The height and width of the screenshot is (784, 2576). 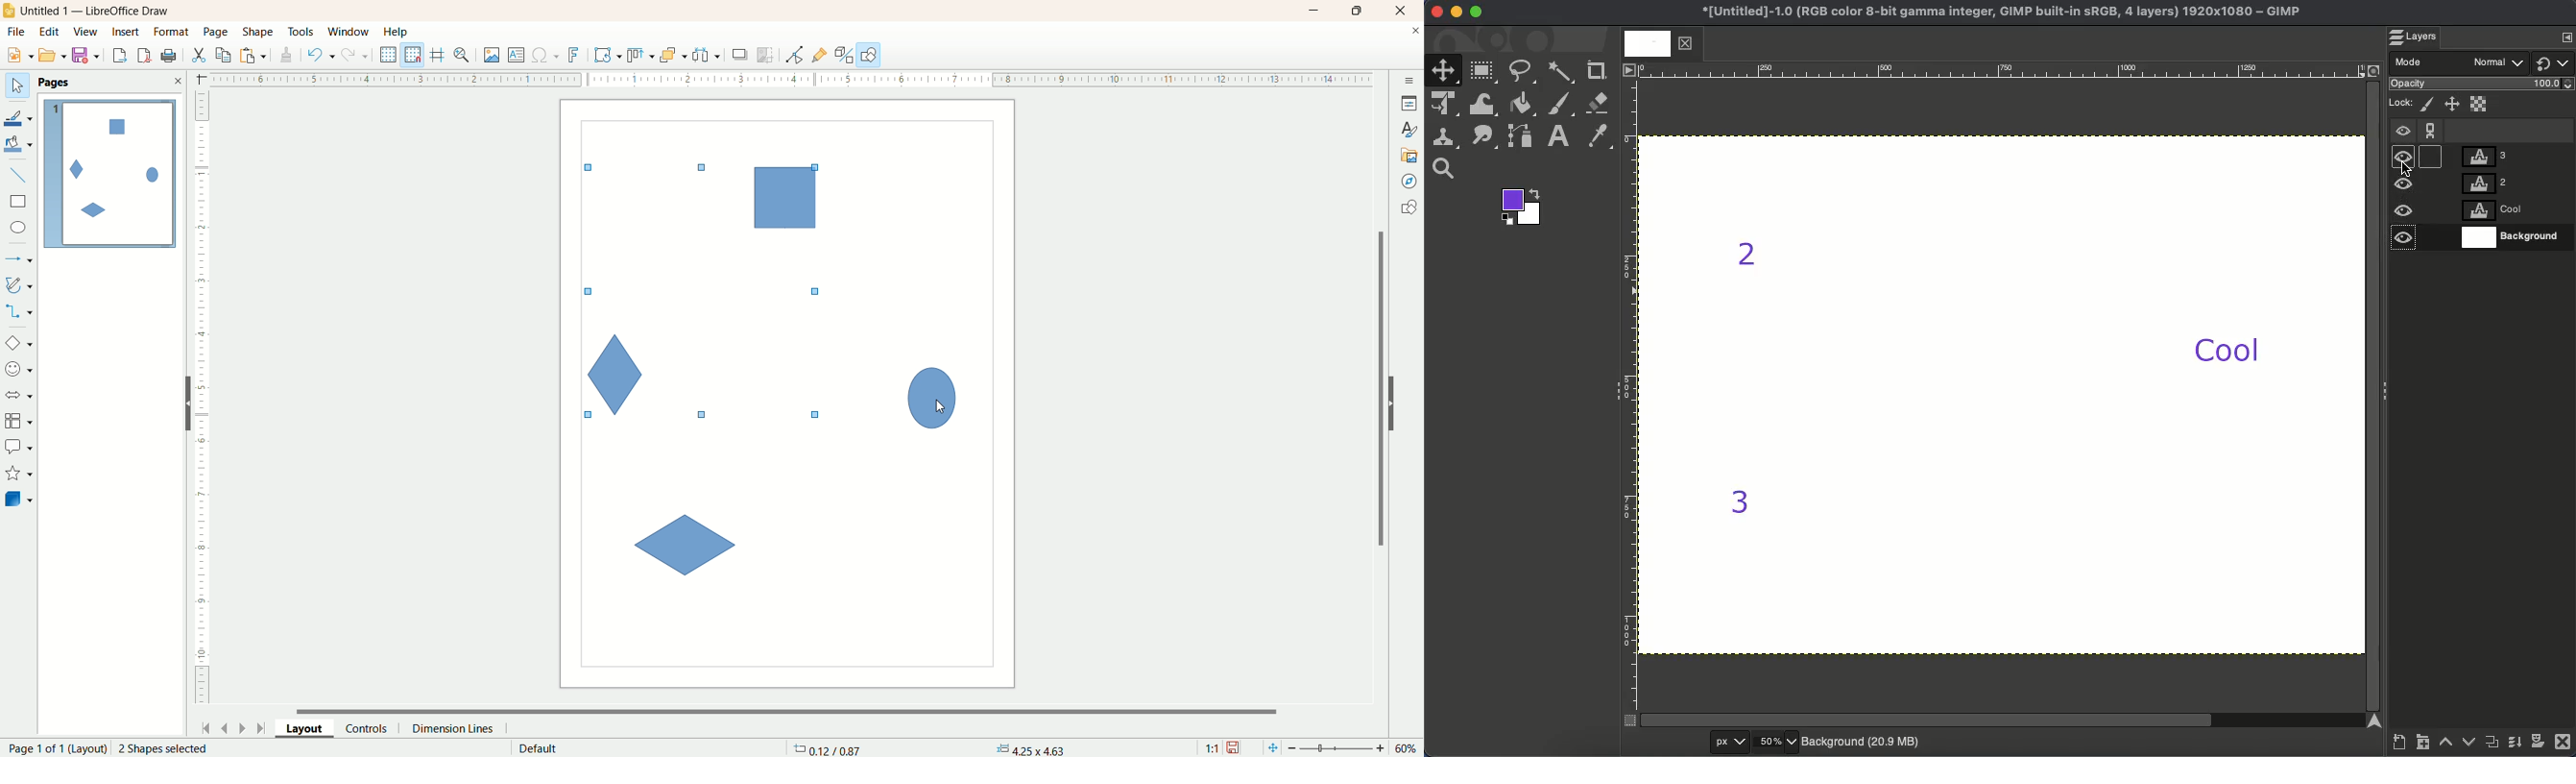 I want to click on draw function, so click(x=869, y=54).